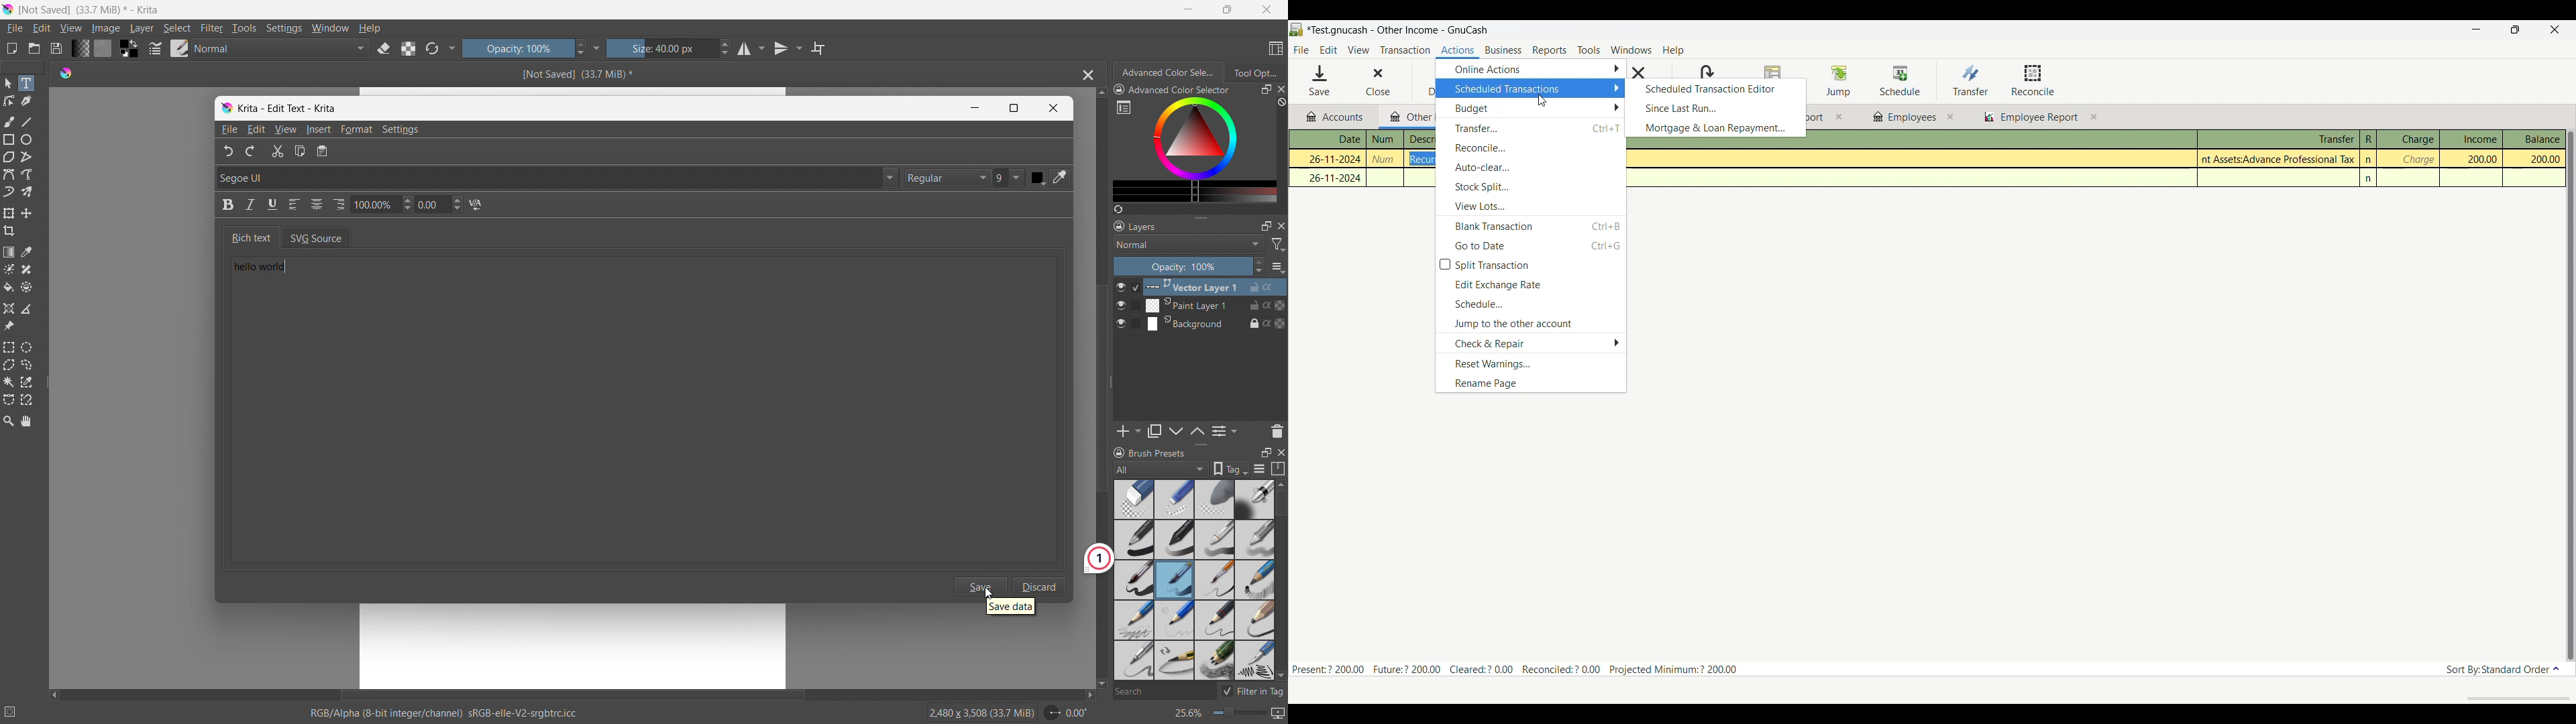 The image size is (2576, 728). I want to click on Paint Layer 1, so click(1209, 306).